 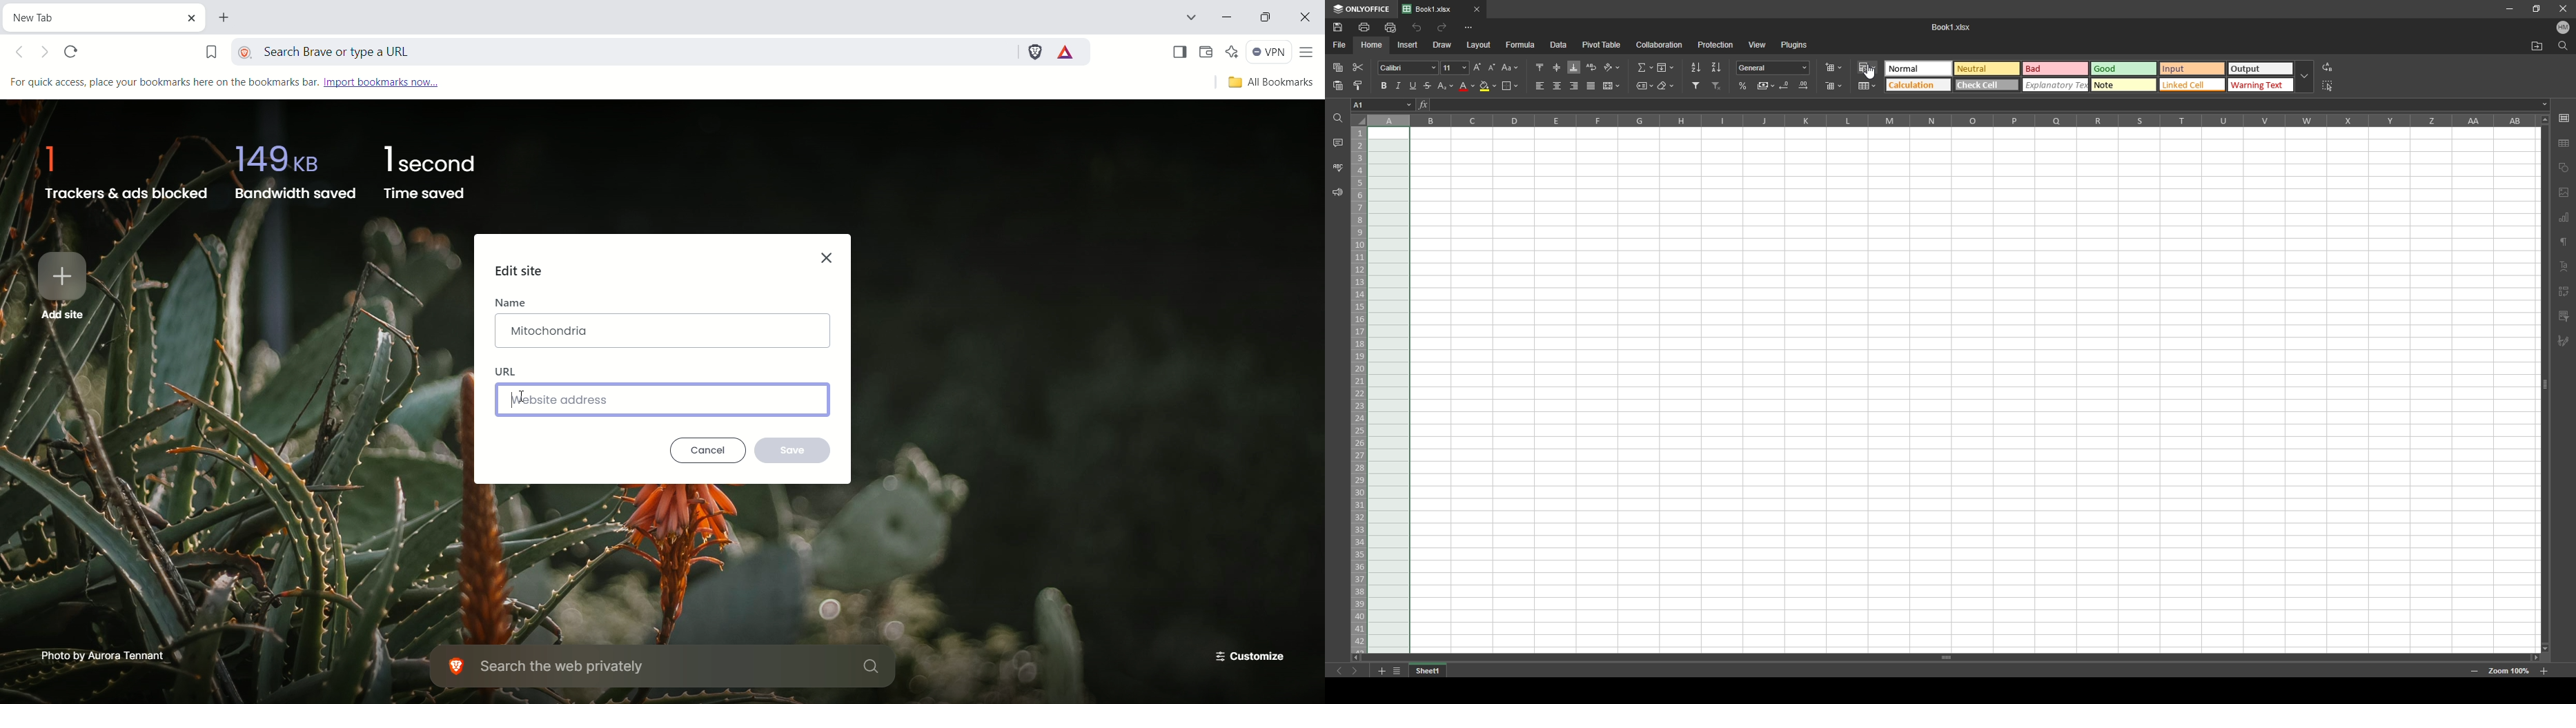 I want to click on more options, so click(x=1468, y=27).